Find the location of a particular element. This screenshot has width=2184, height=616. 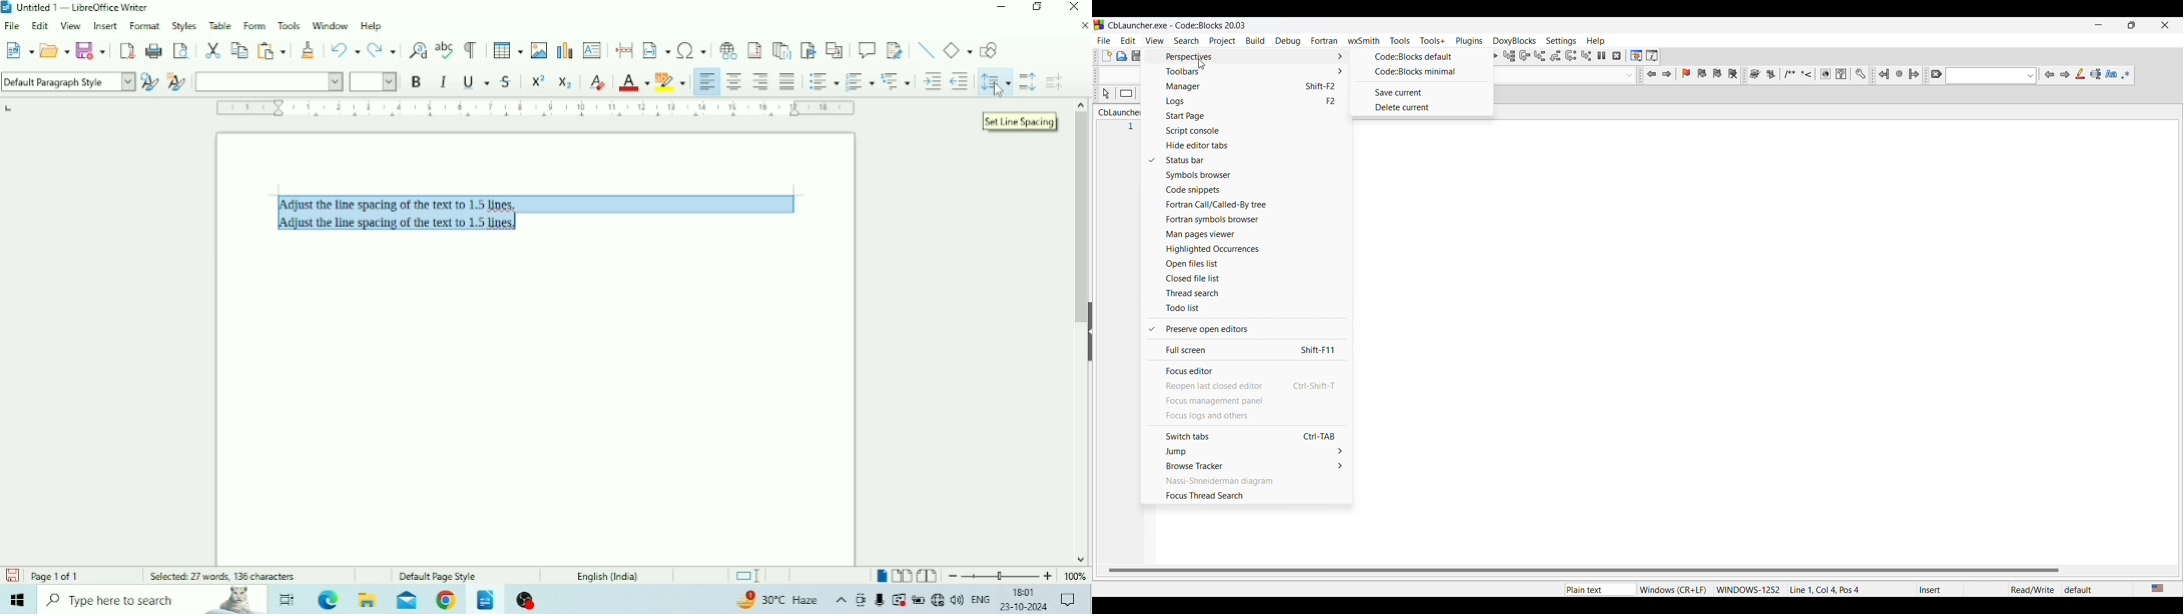

Single-page view is located at coordinates (882, 577).